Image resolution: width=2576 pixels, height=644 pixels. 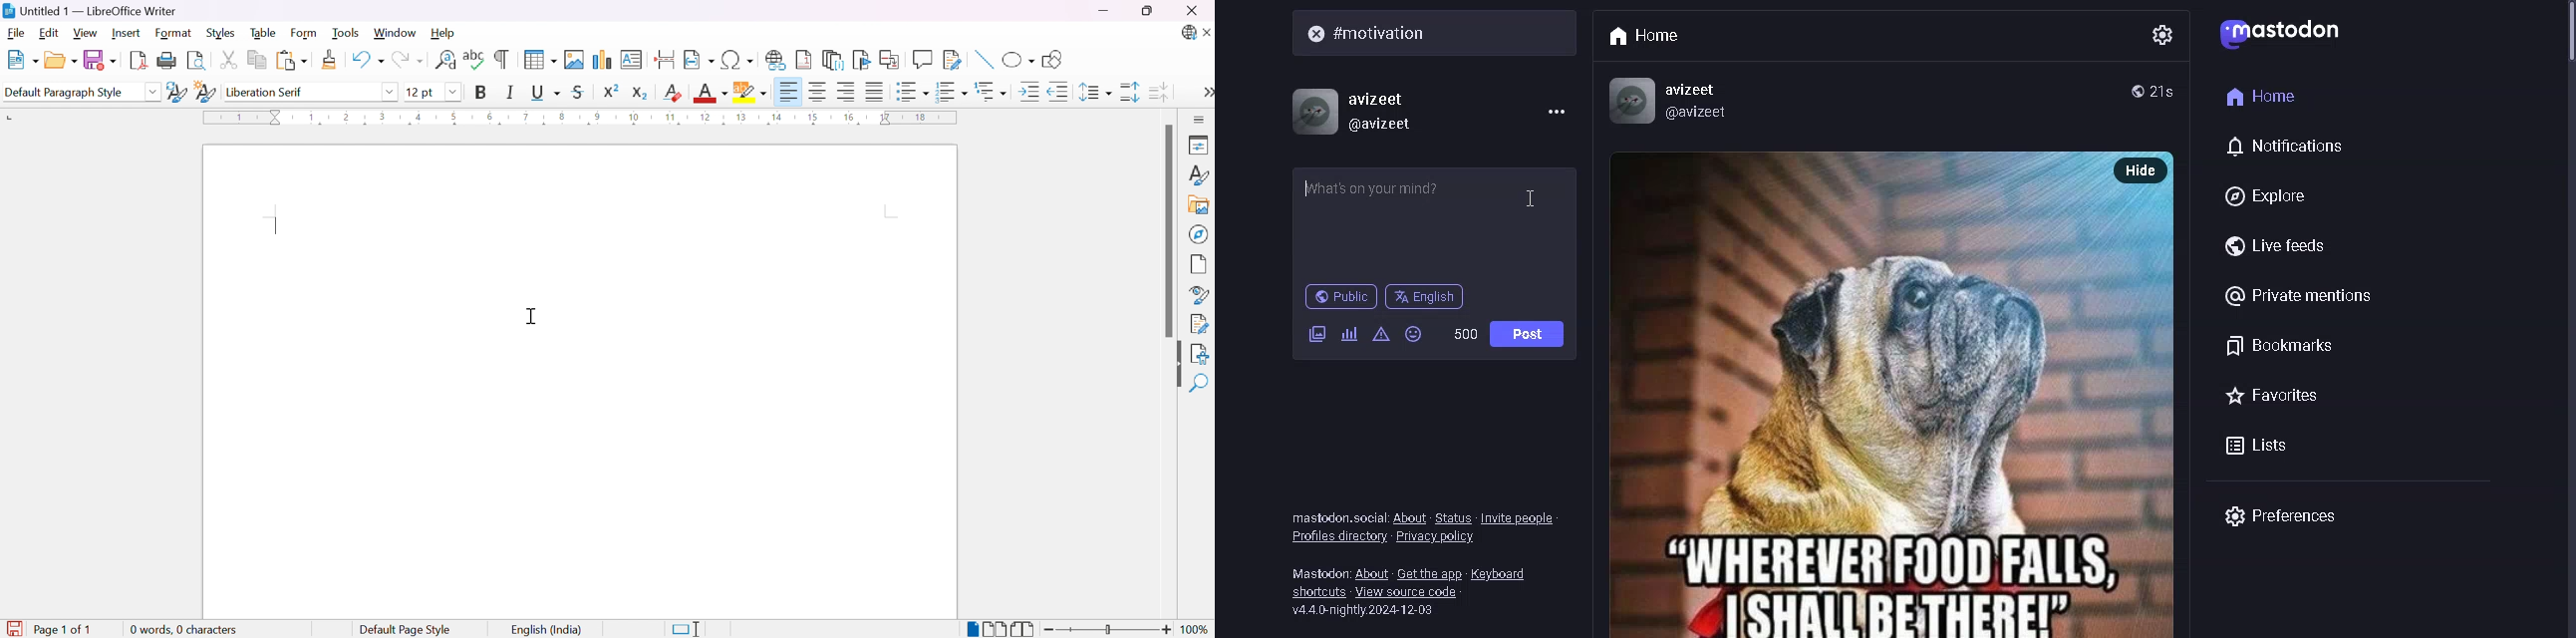 What do you see at coordinates (1173, 366) in the screenshot?
I see `Hide` at bounding box center [1173, 366].